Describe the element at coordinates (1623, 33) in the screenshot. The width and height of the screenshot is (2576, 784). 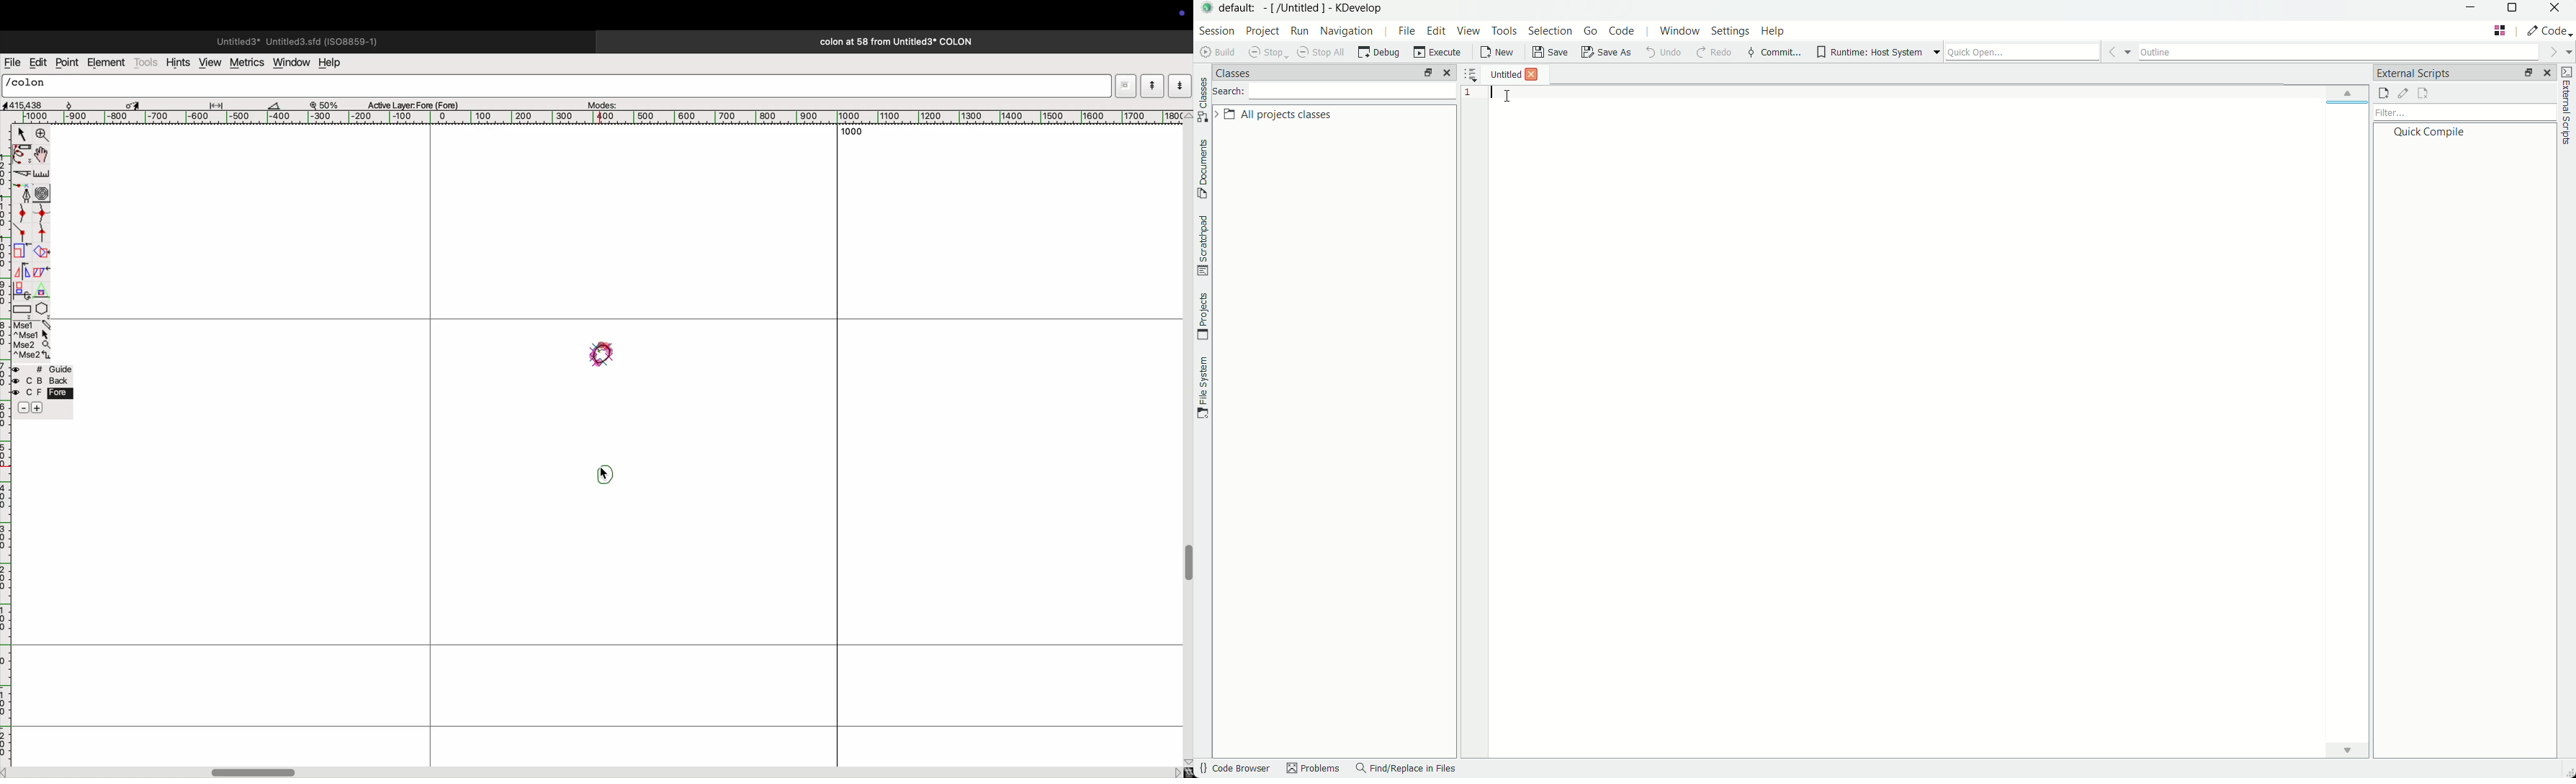
I see `code` at that location.